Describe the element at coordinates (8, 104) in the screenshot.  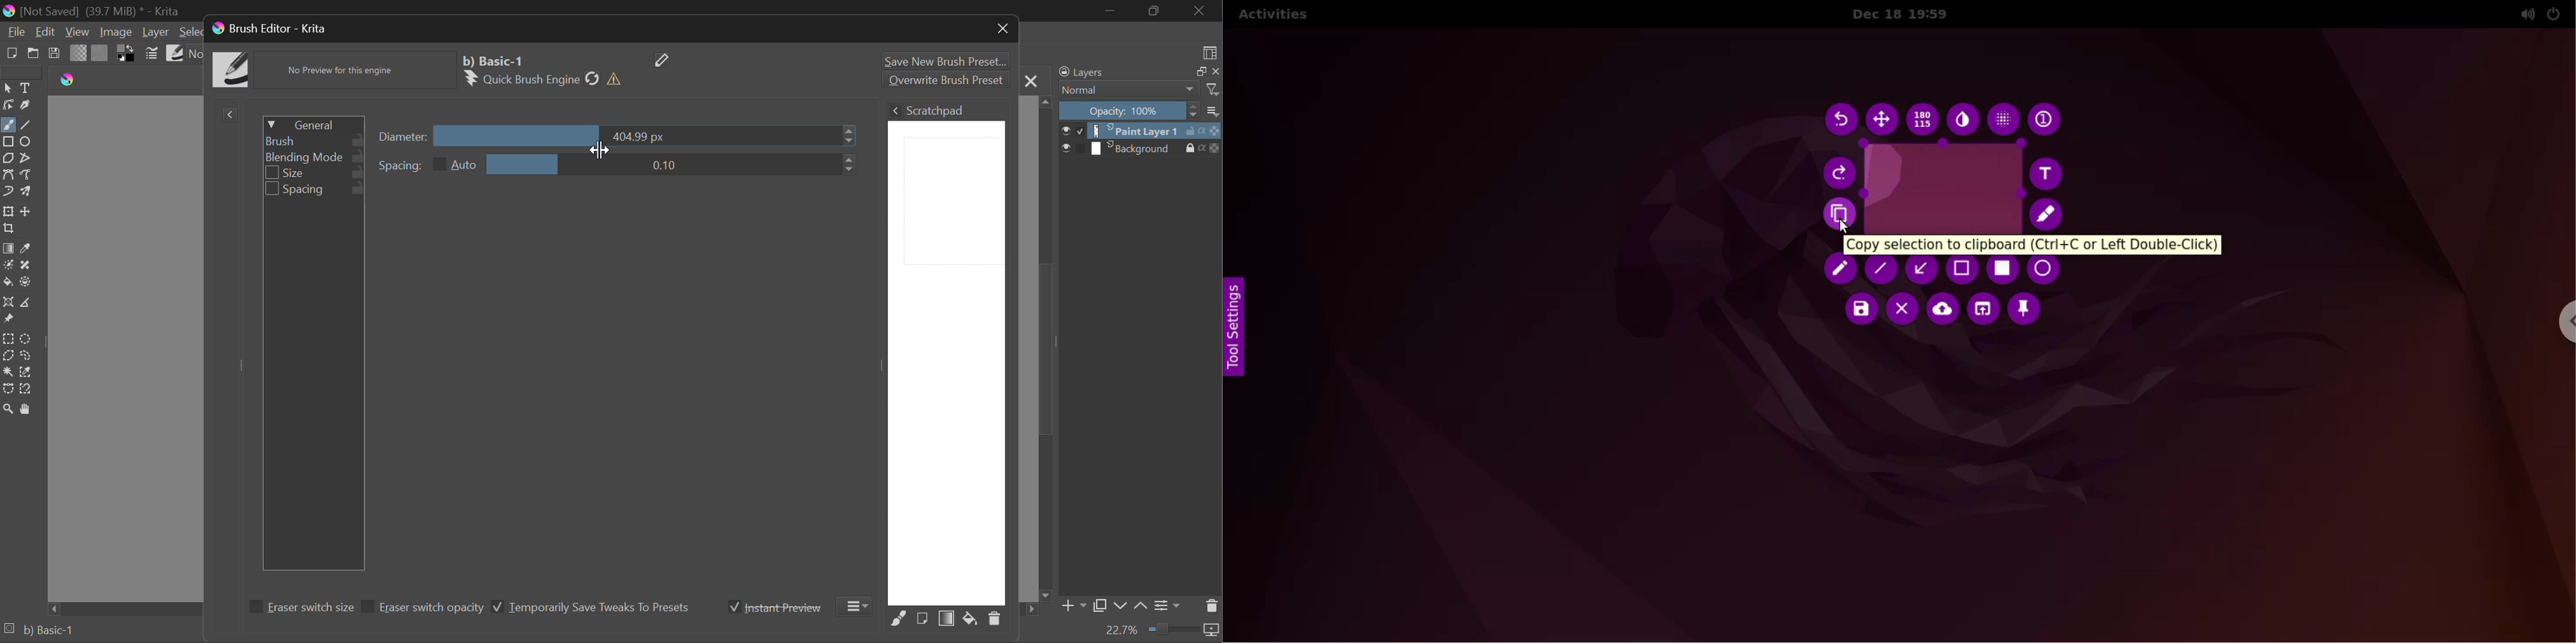
I see `Edit Shapes` at that location.